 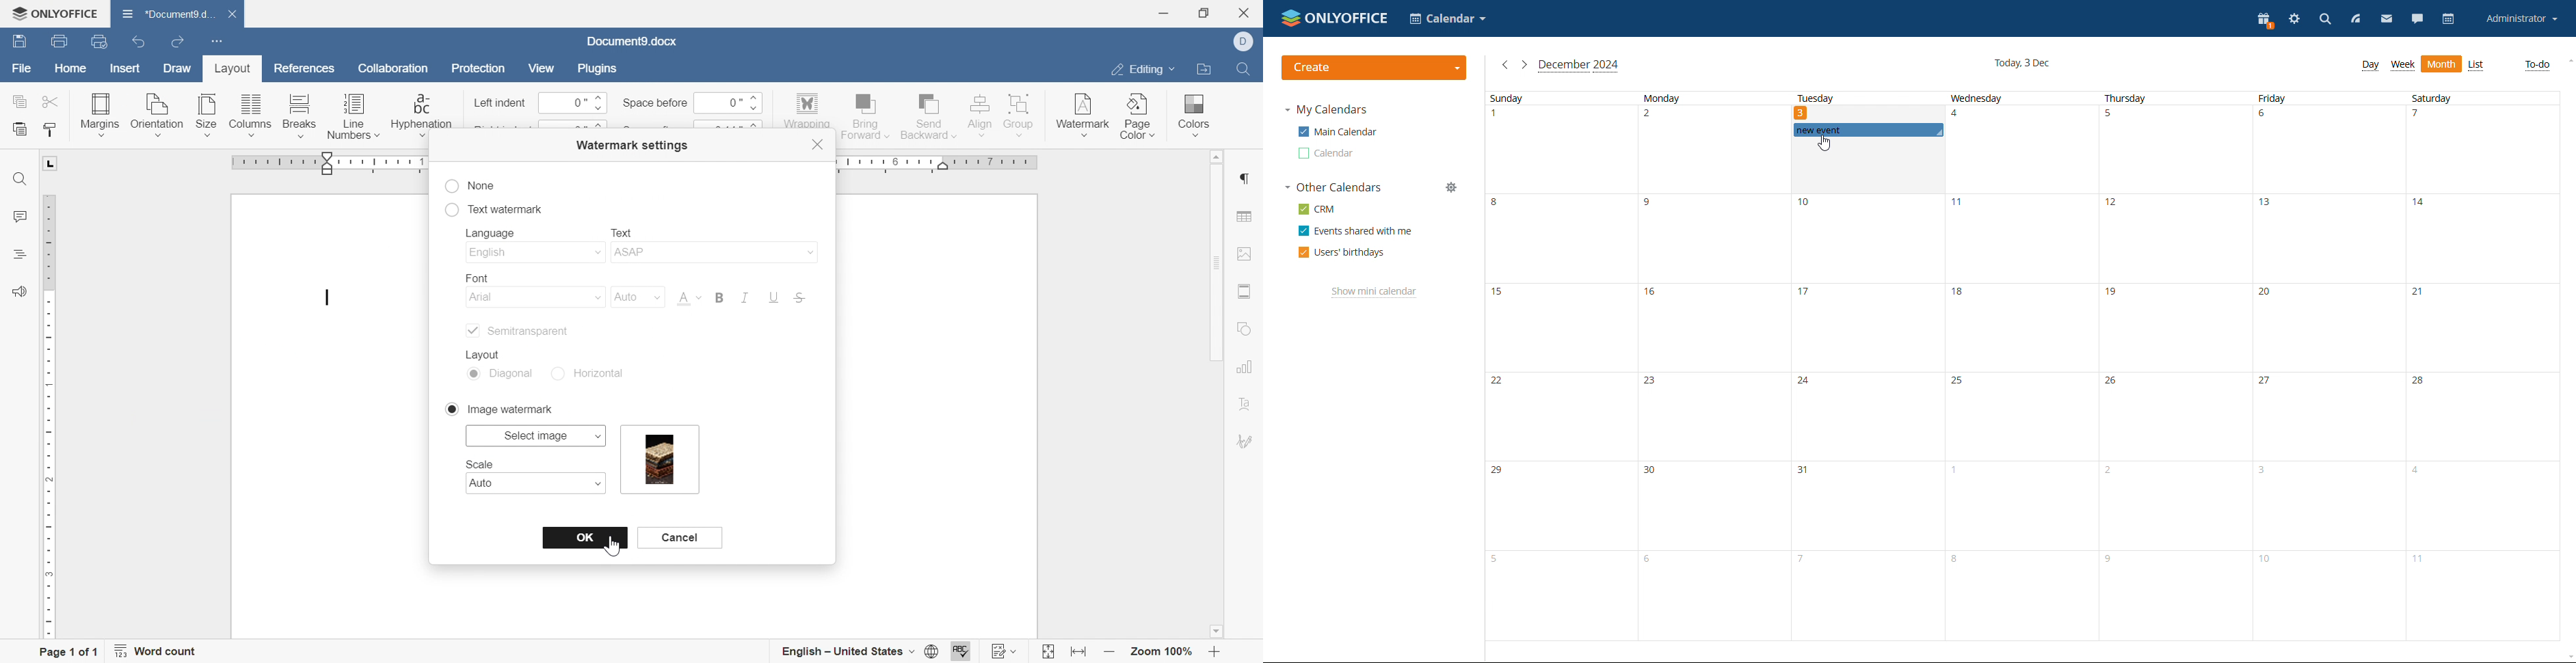 I want to click on users' birthdays, so click(x=1342, y=252).